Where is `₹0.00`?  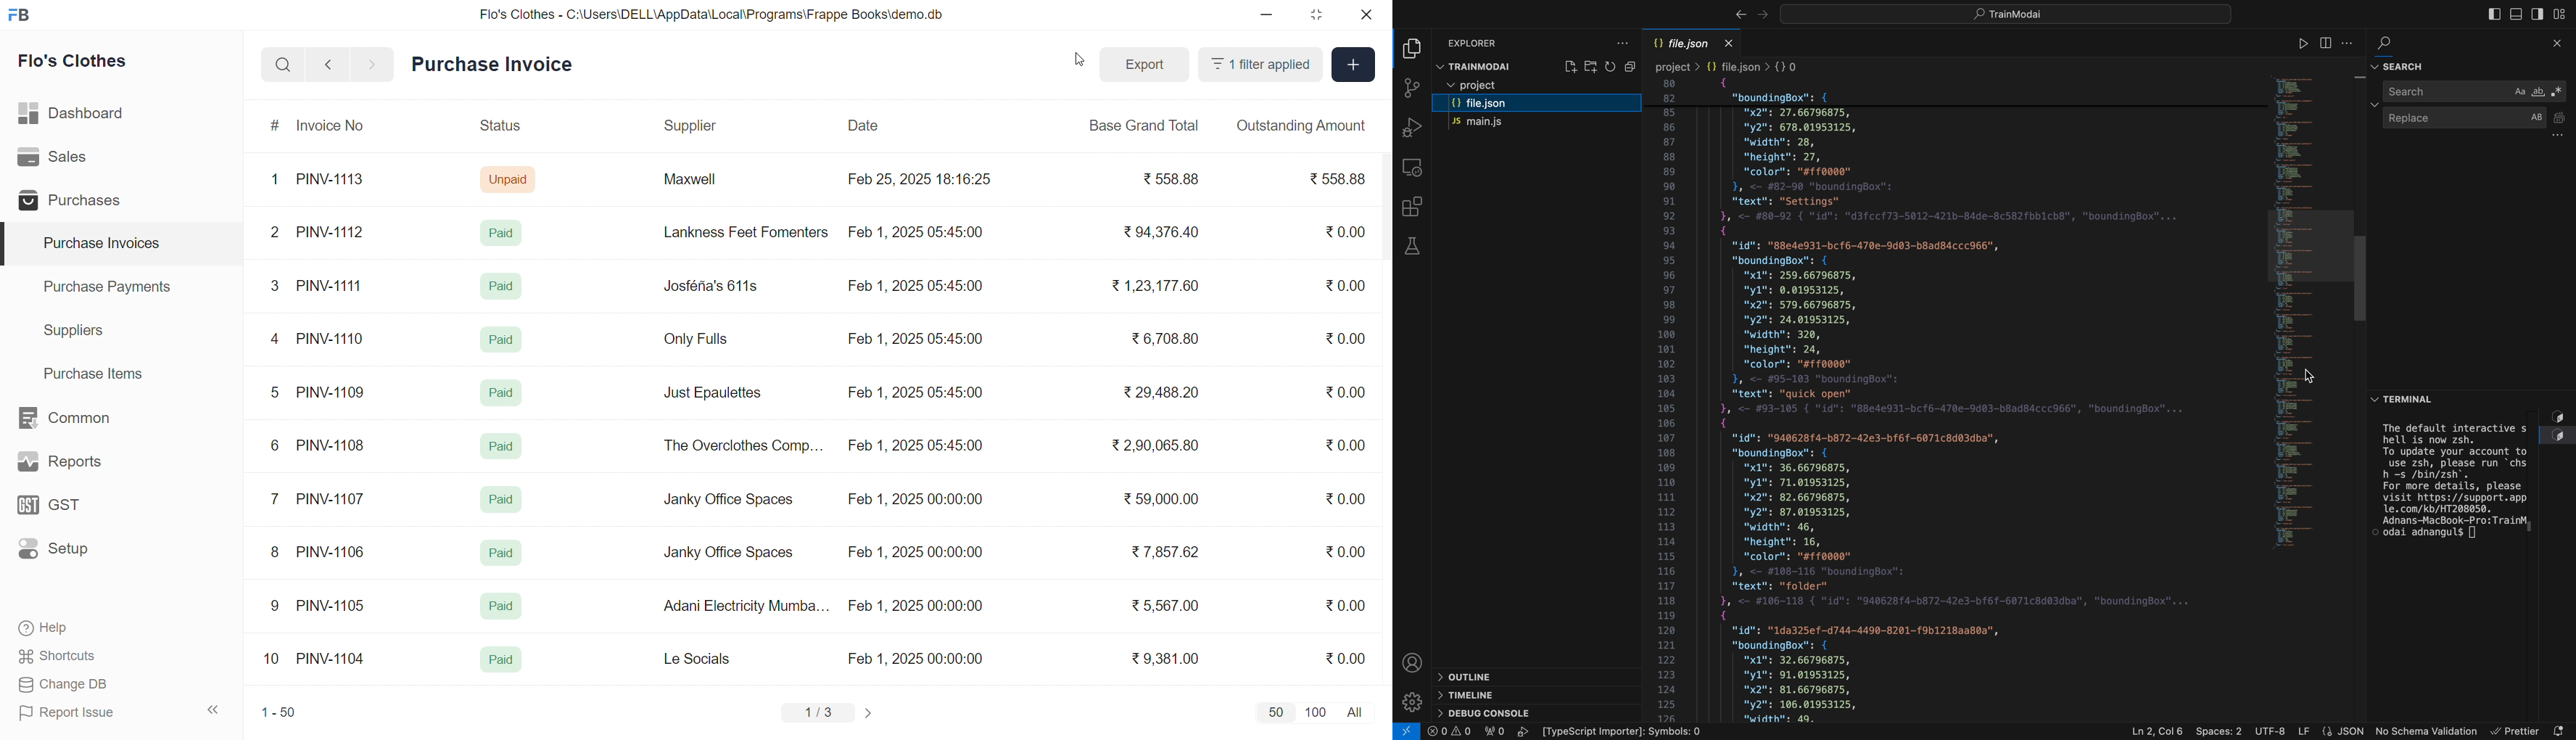
₹0.00 is located at coordinates (1345, 447).